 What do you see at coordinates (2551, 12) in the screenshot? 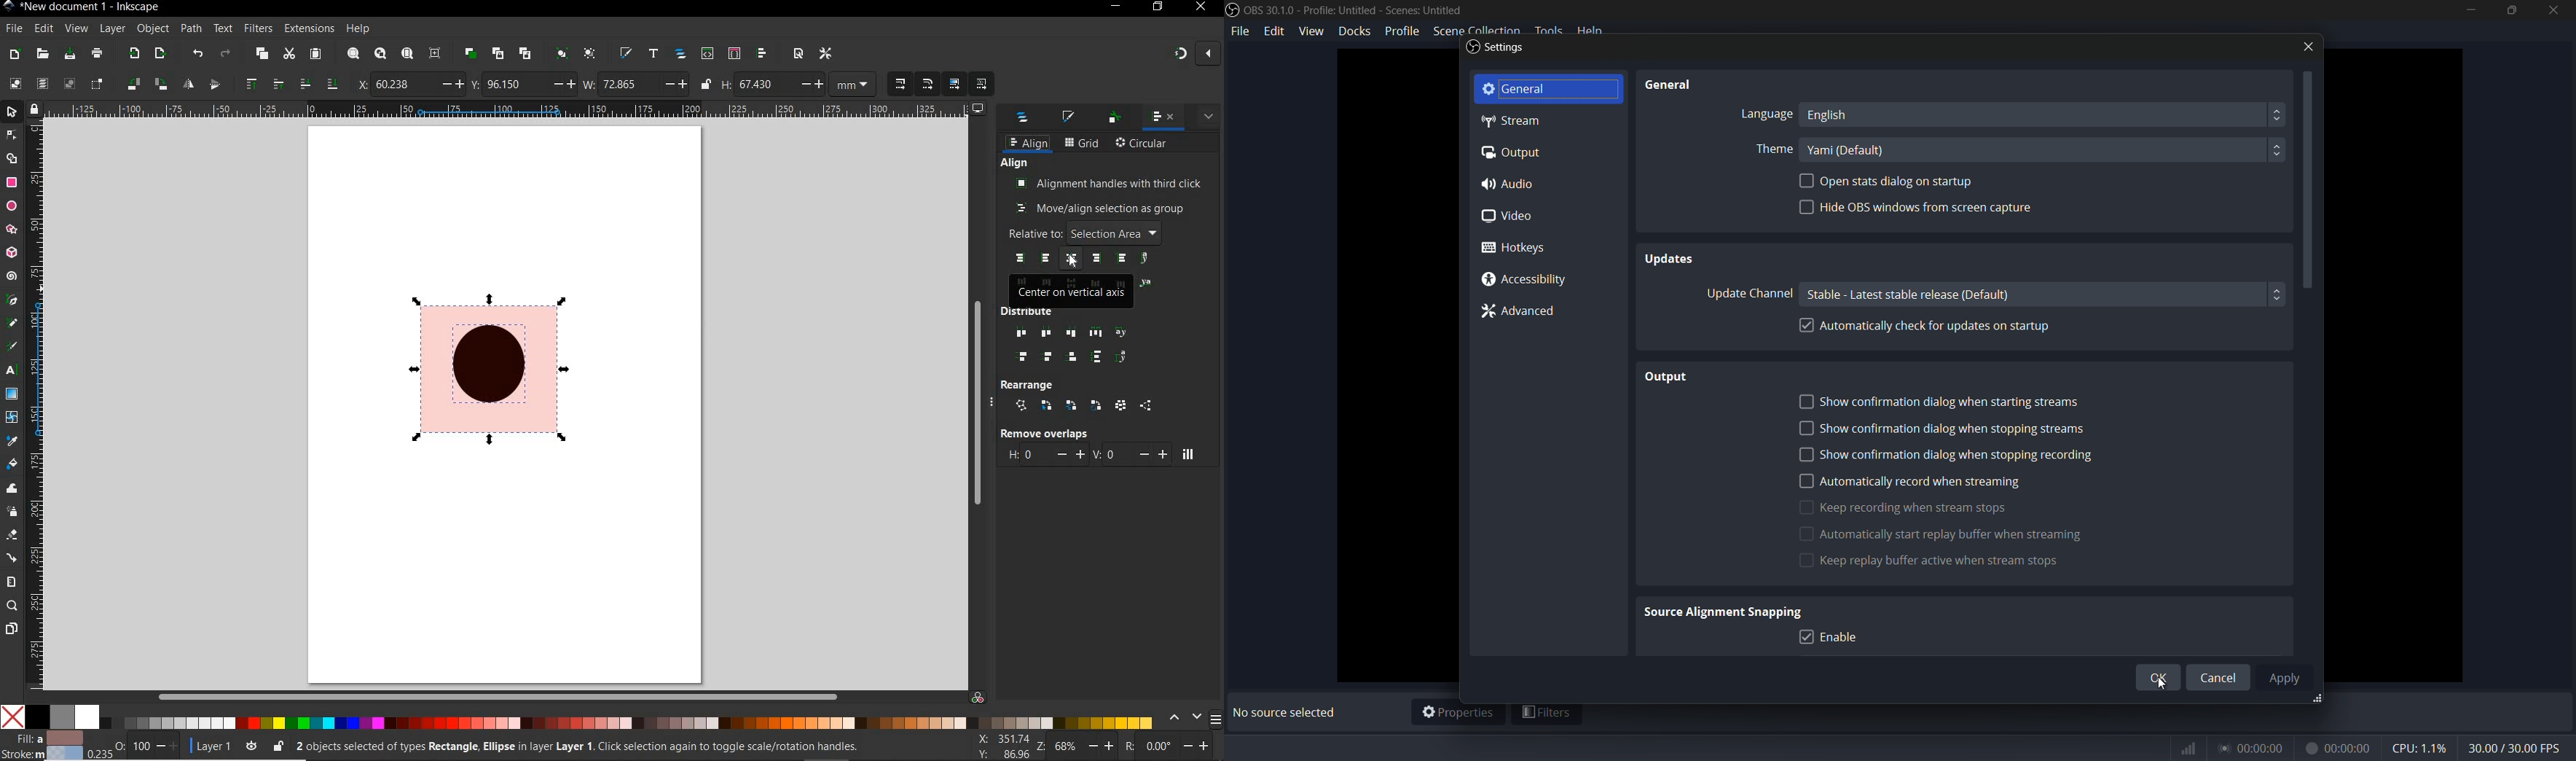
I see `close` at bounding box center [2551, 12].